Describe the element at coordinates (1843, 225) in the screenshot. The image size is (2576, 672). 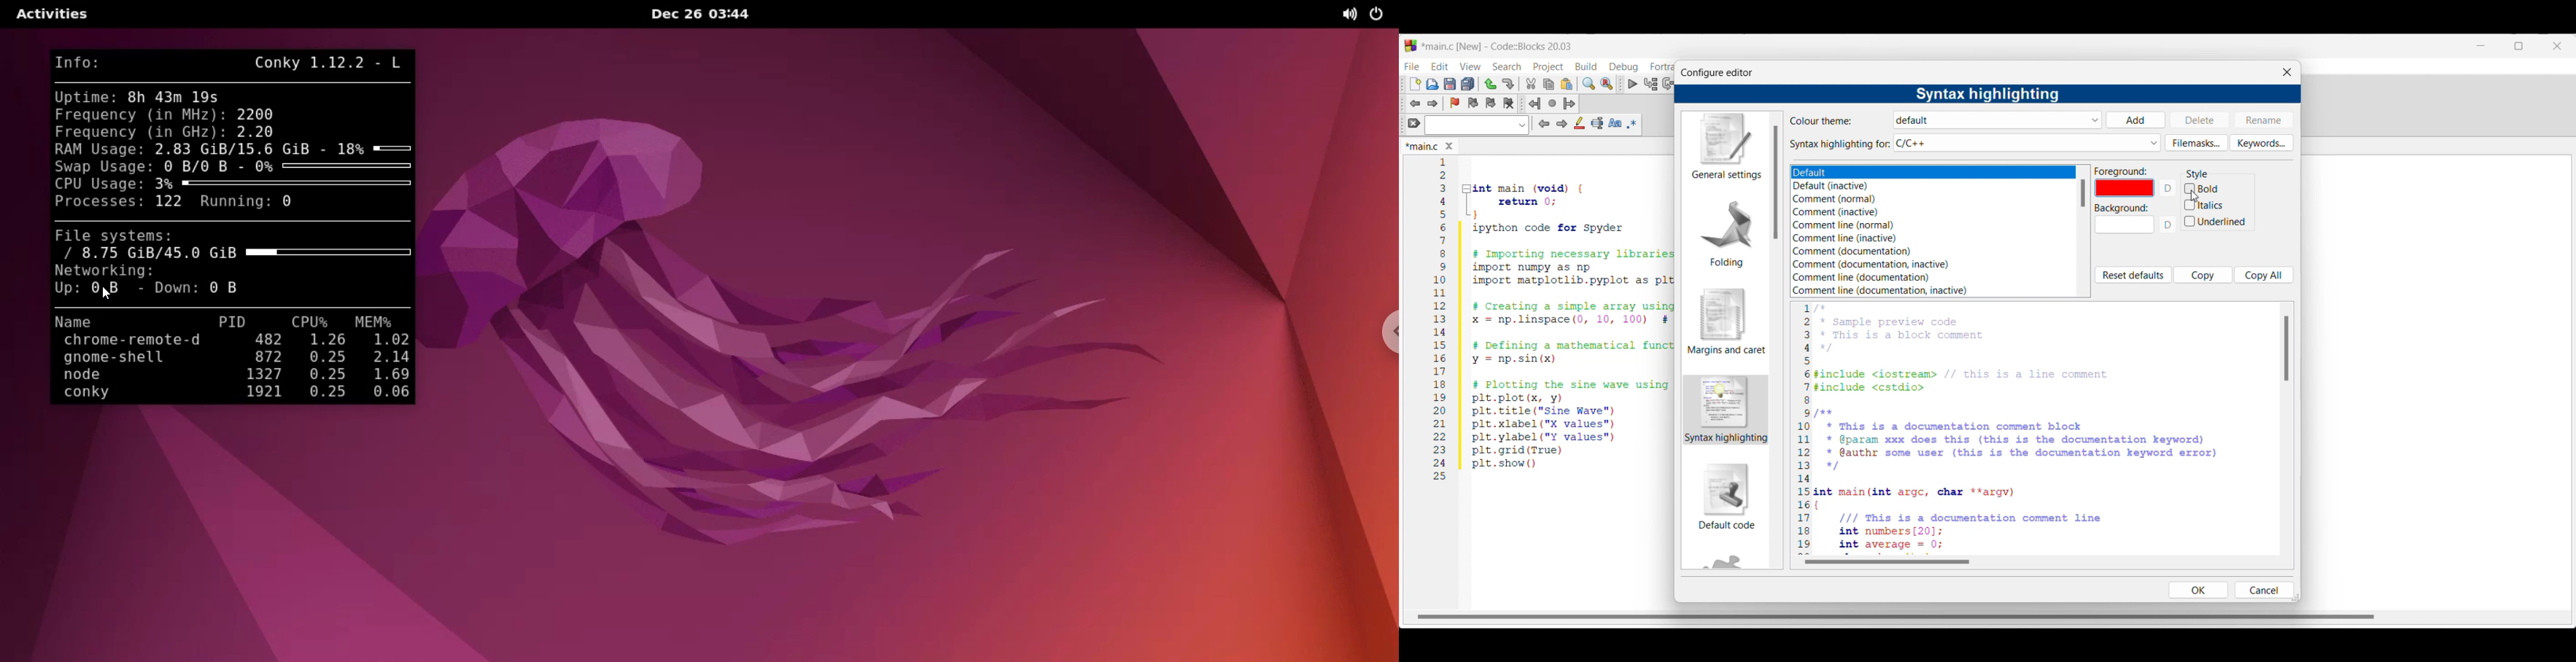
I see `Comment line (normal)` at that location.